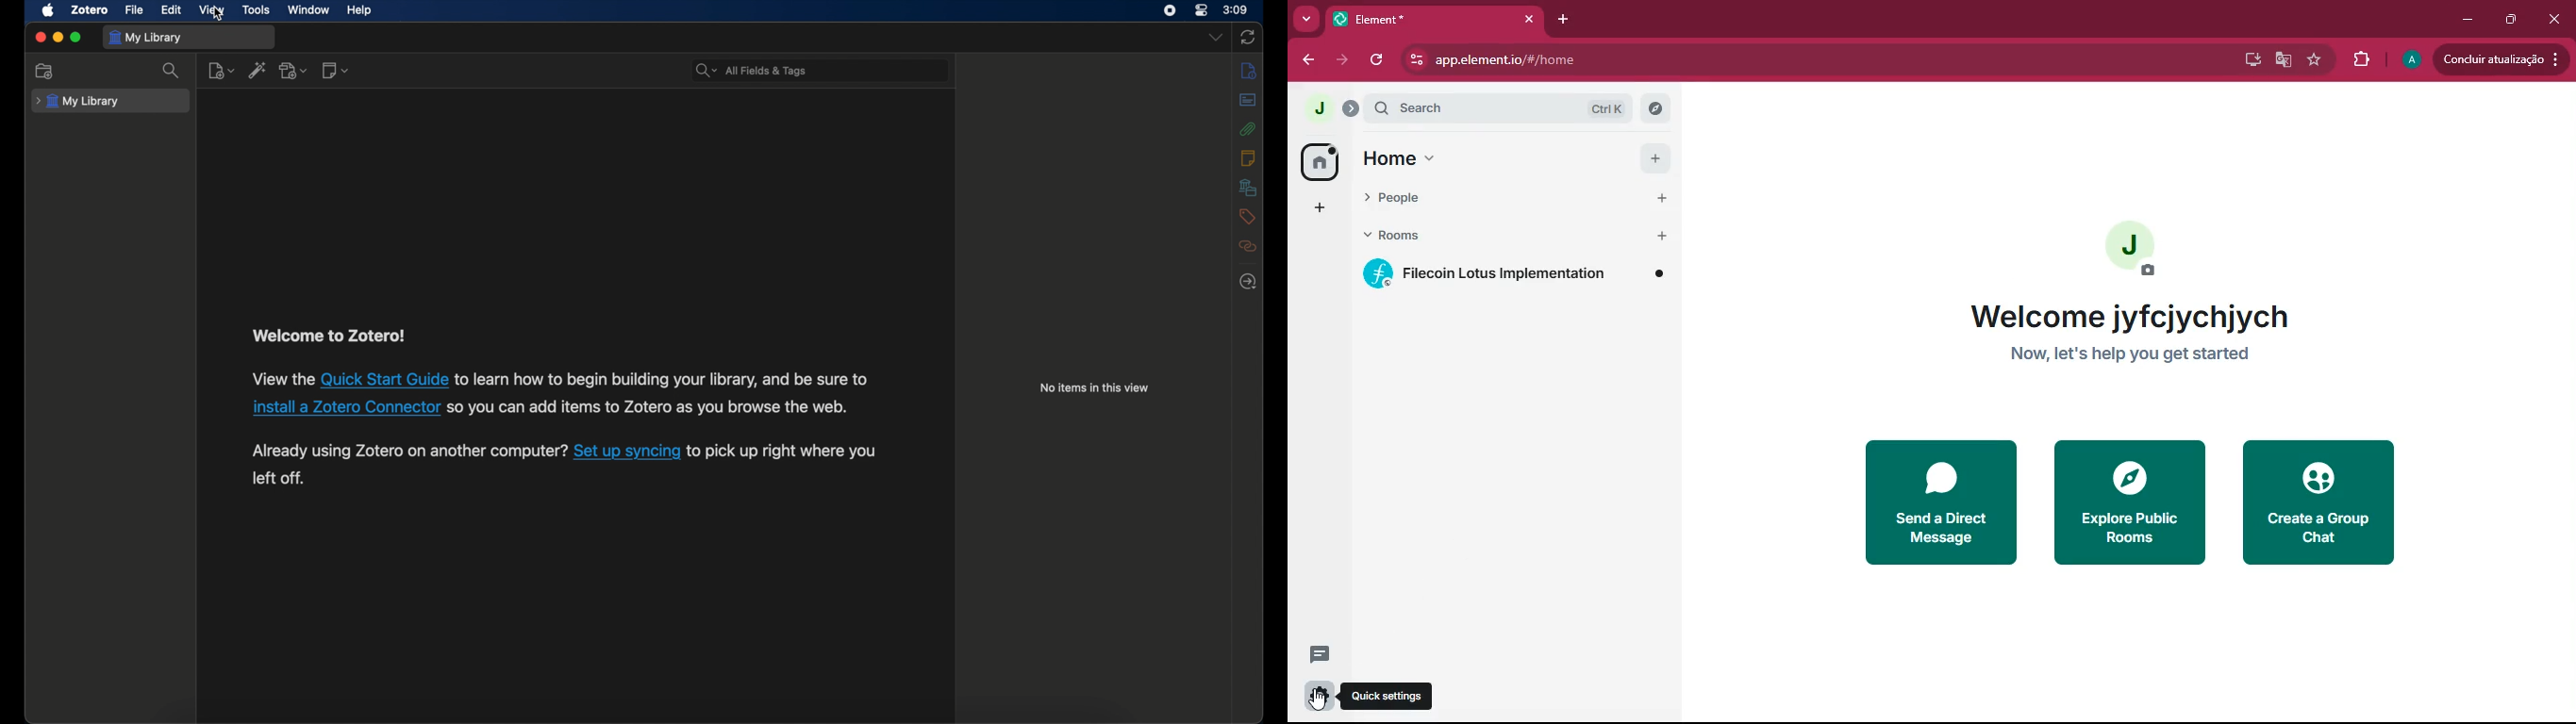 The width and height of the screenshot is (2576, 728). I want to click on search, so click(173, 70).